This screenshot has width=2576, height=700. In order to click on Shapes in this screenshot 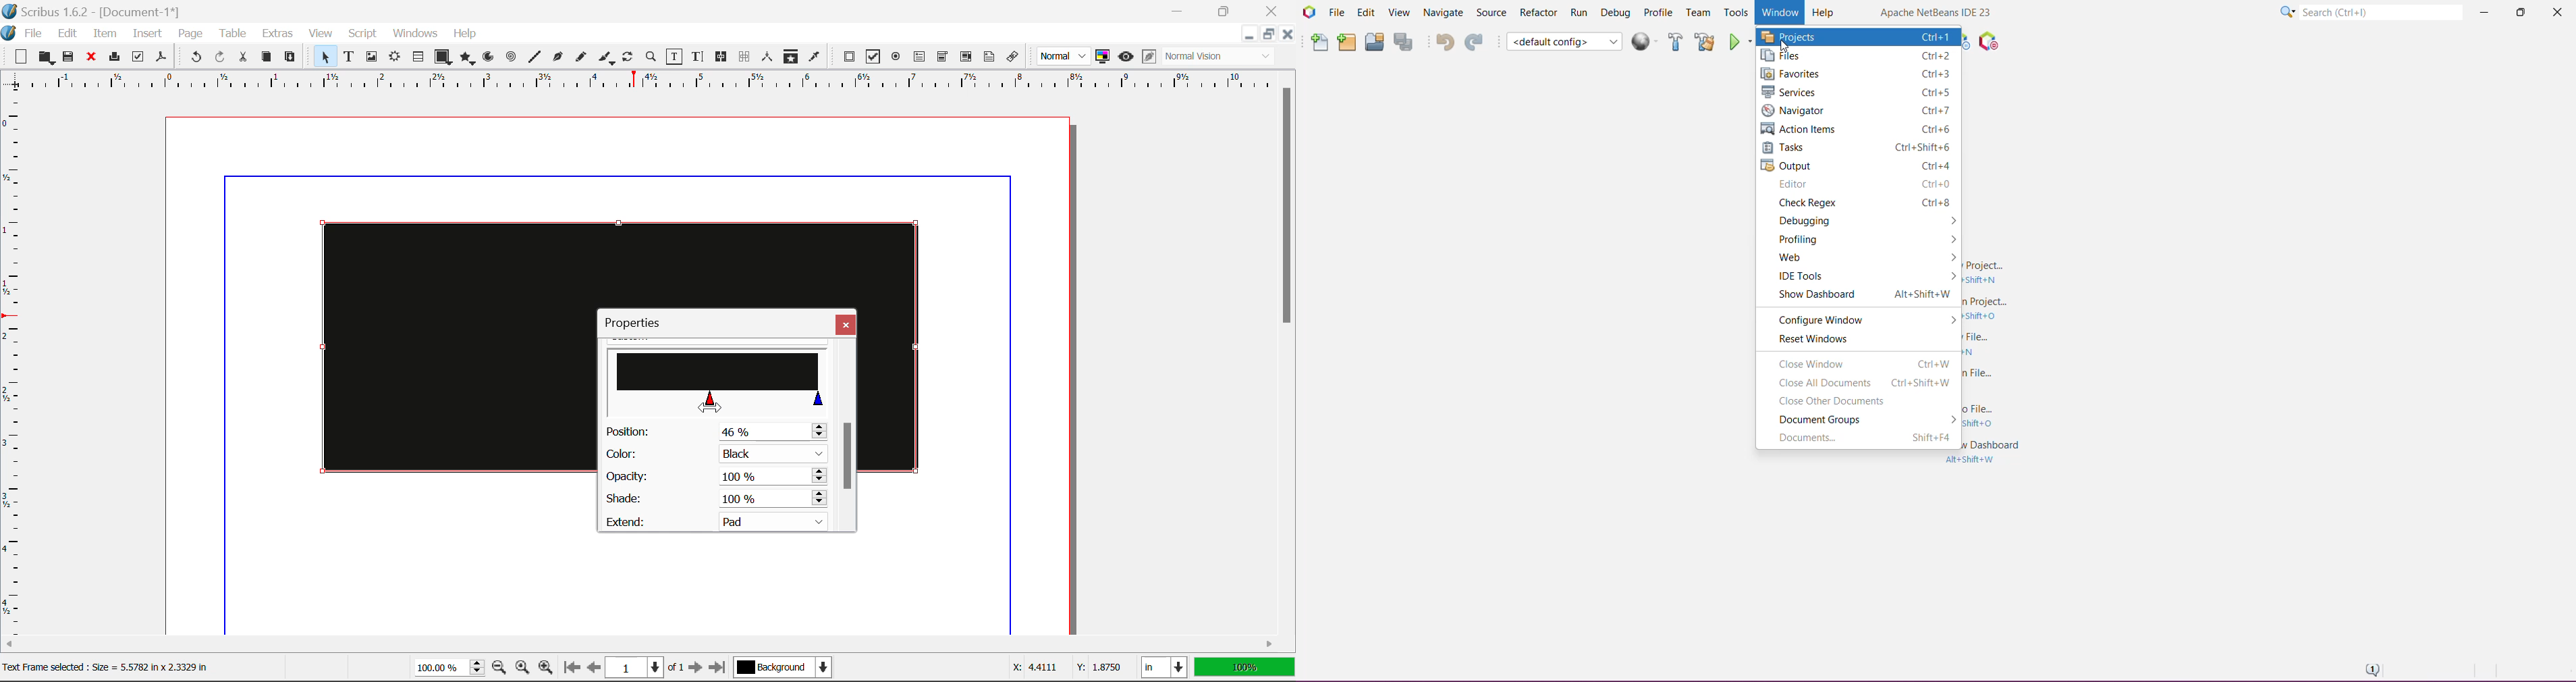, I will do `click(443, 58)`.